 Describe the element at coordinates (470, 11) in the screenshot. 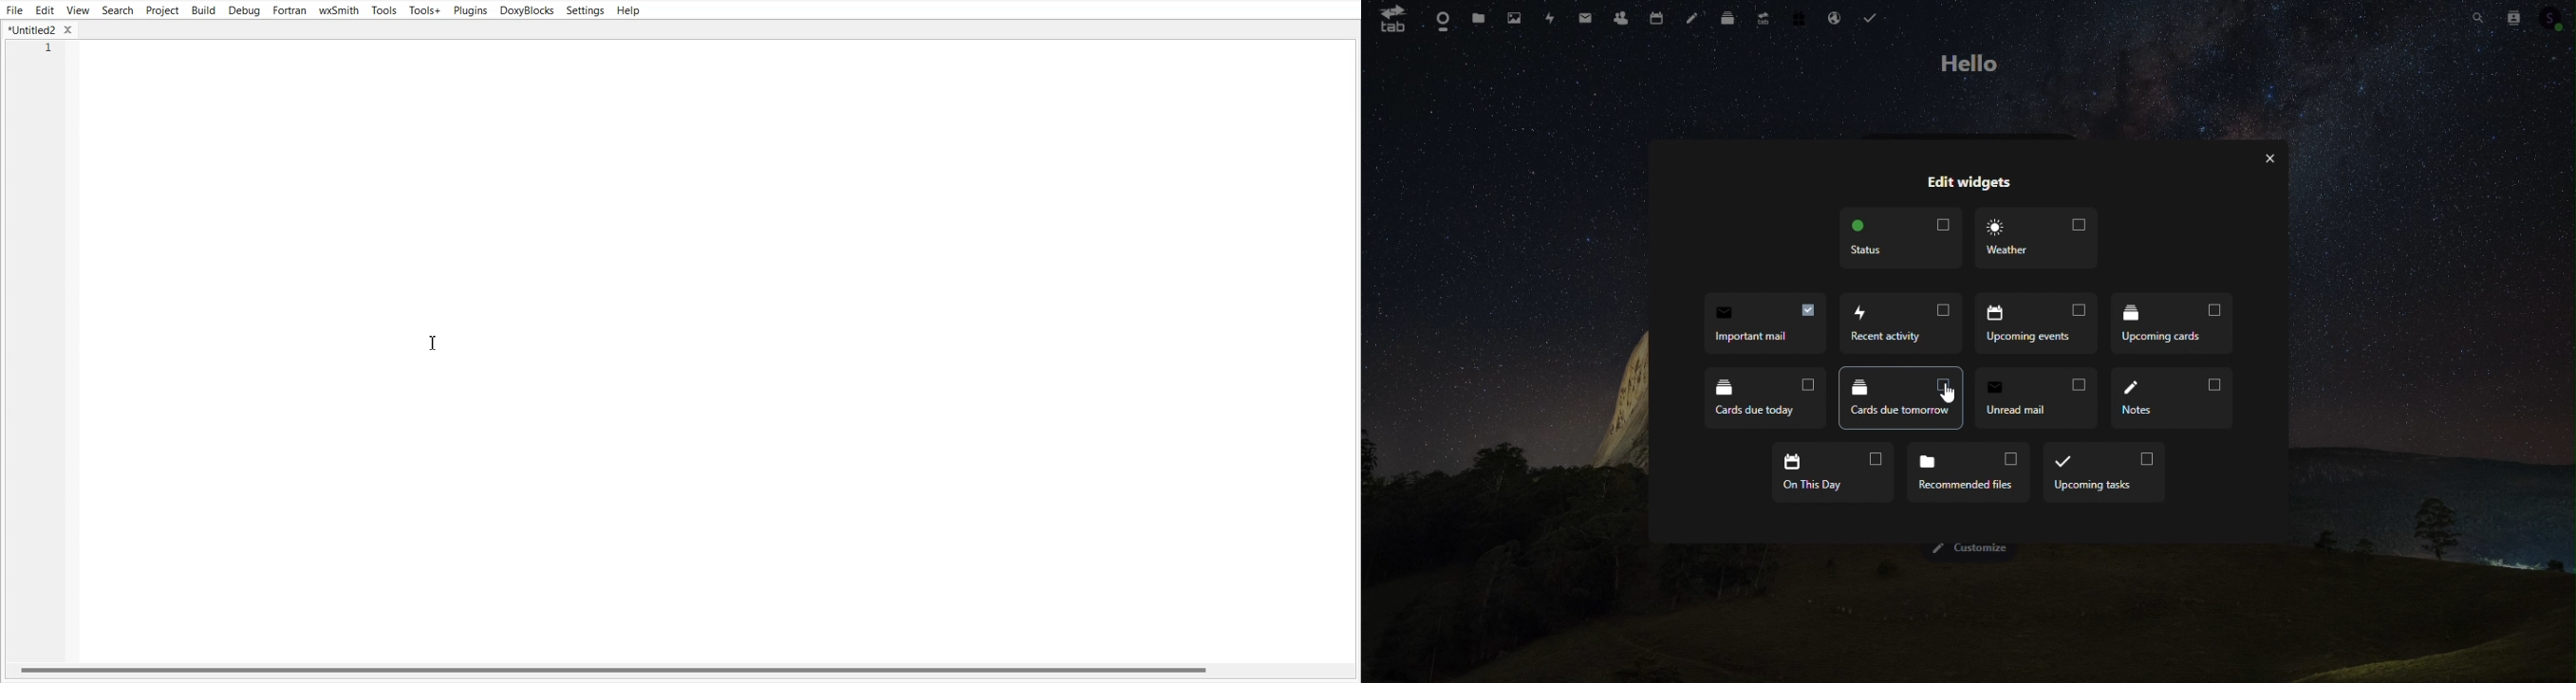

I see `Plugins` at that location.